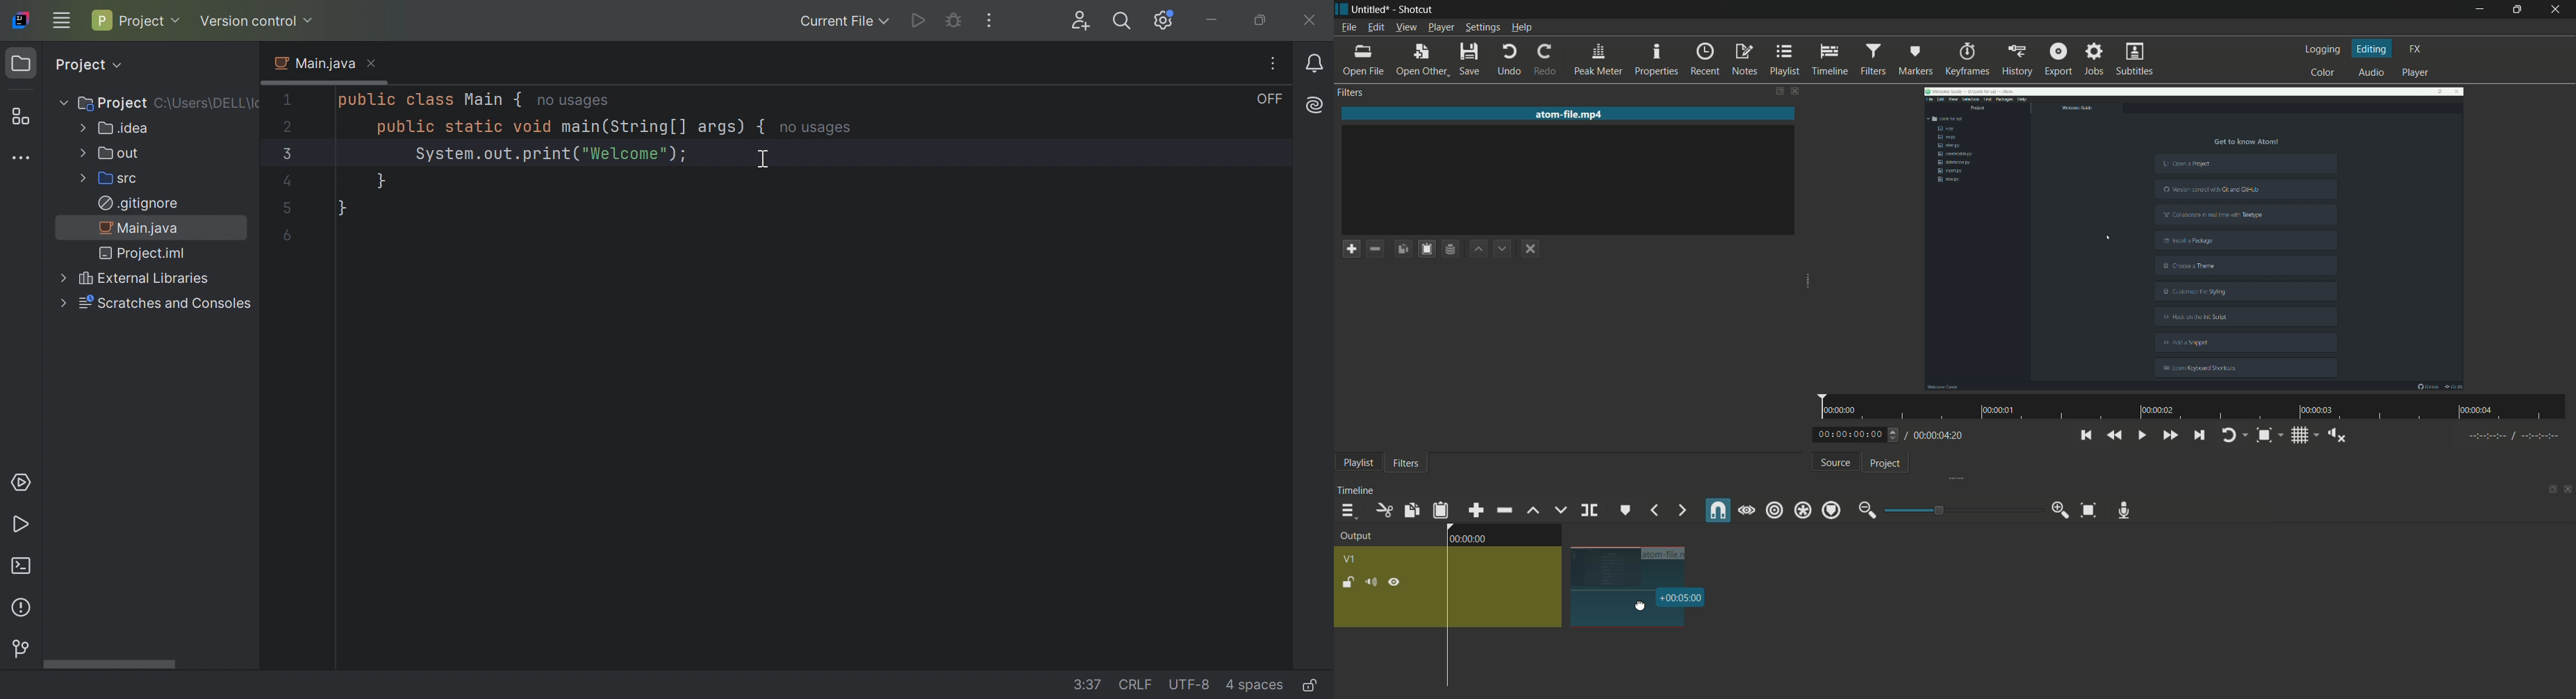  I want to click on ripple, so click(1775, 510).